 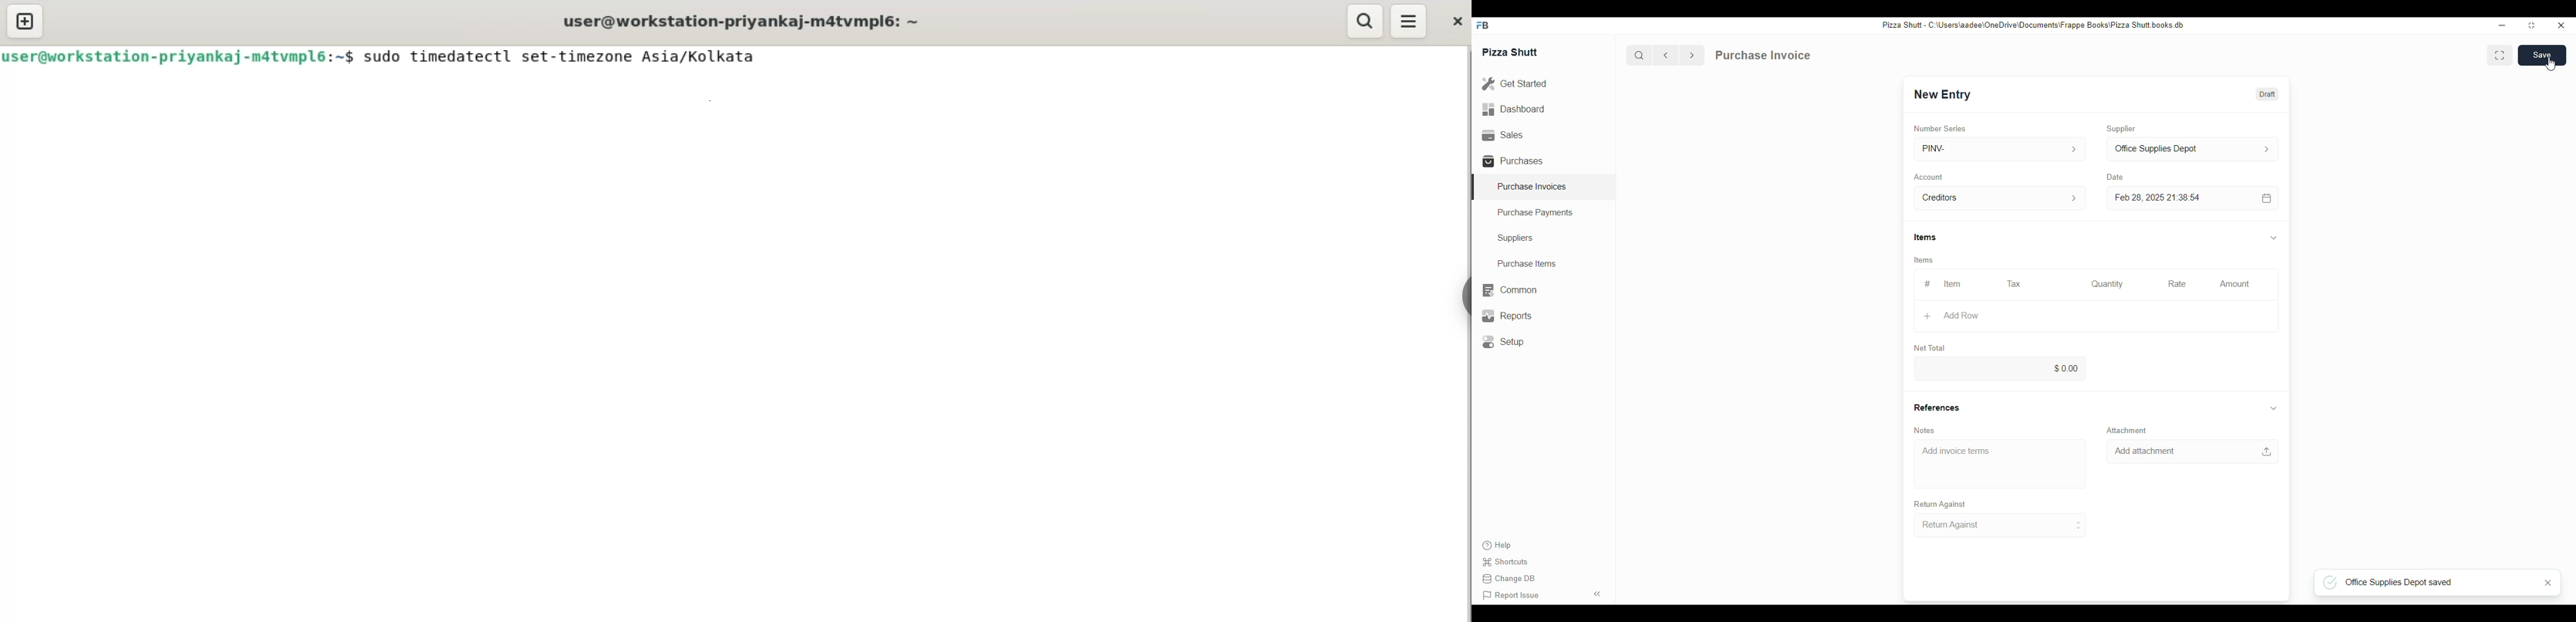 What do you see at coordinates (1536, 213) in the screenshot?
I see `Purchase Payments` at bounding box center [1536, 213].